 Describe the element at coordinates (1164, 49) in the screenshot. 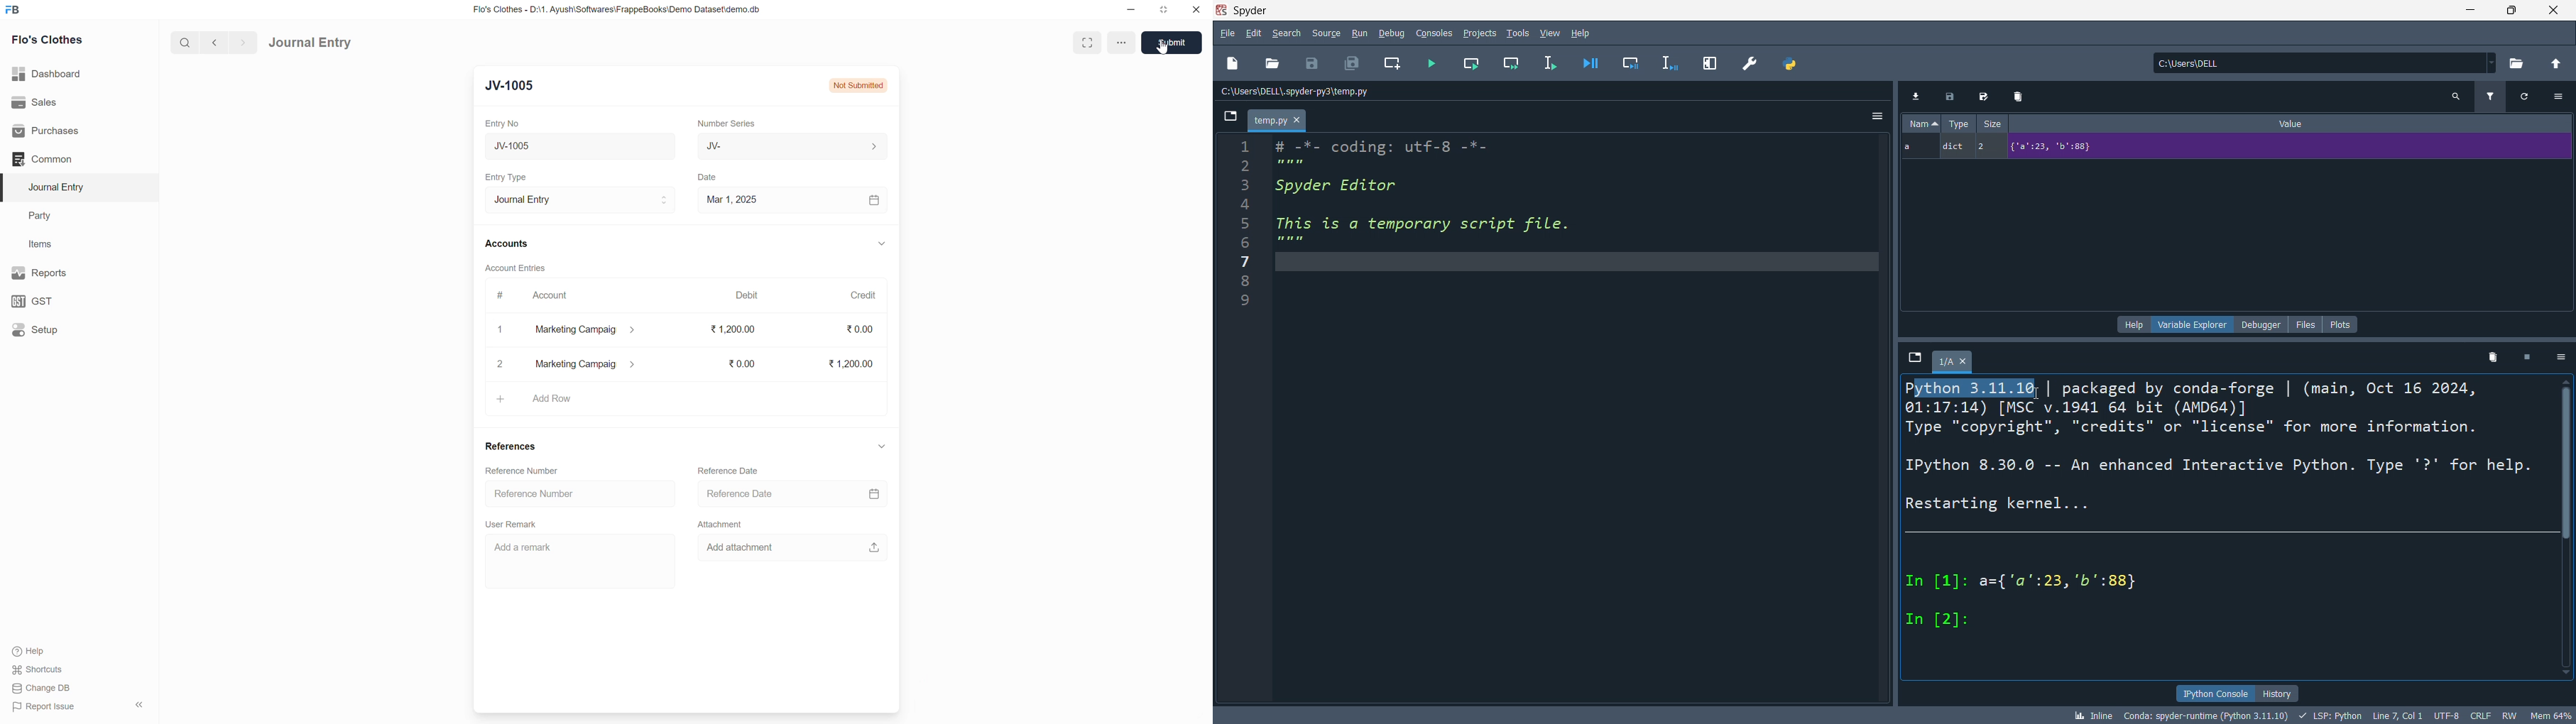

I see `cursor` at that location.